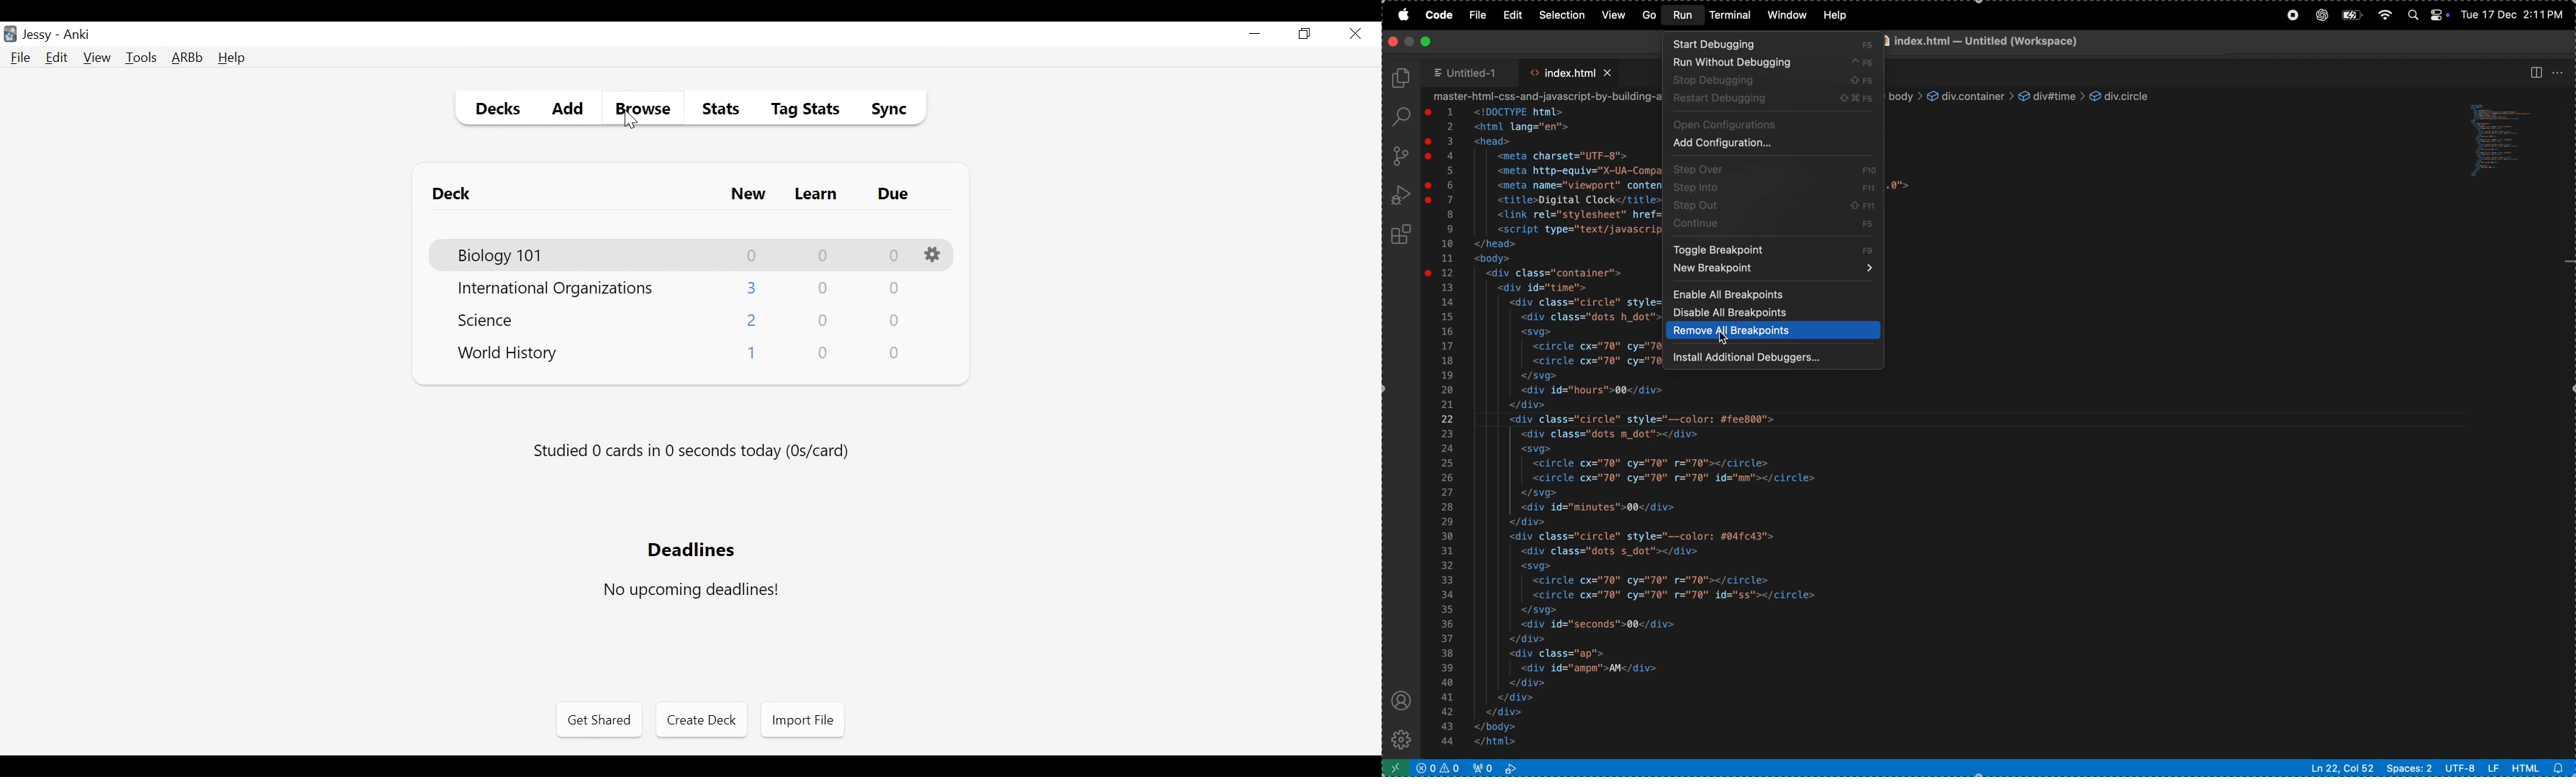  Describe the element at coordinates (455, 194) in the screenshot. I see `Deck` at that location.